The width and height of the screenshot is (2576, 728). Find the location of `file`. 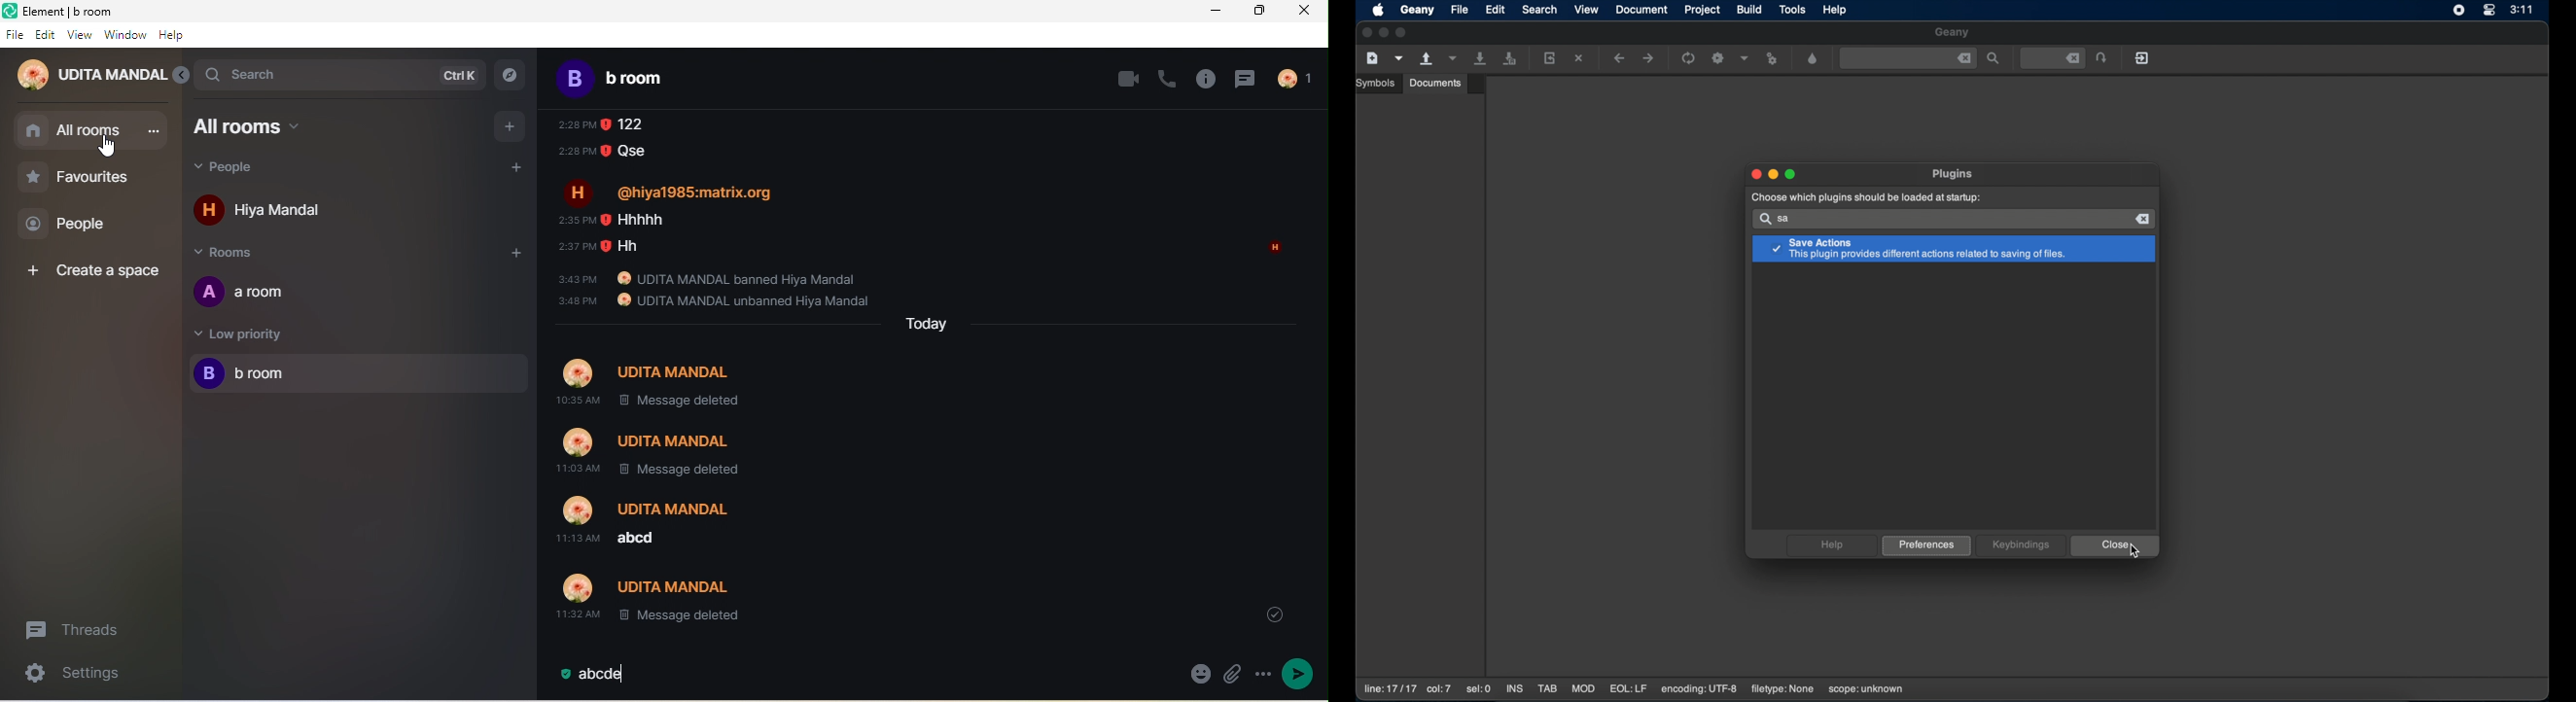

file is located at coordinates (1460, 9).